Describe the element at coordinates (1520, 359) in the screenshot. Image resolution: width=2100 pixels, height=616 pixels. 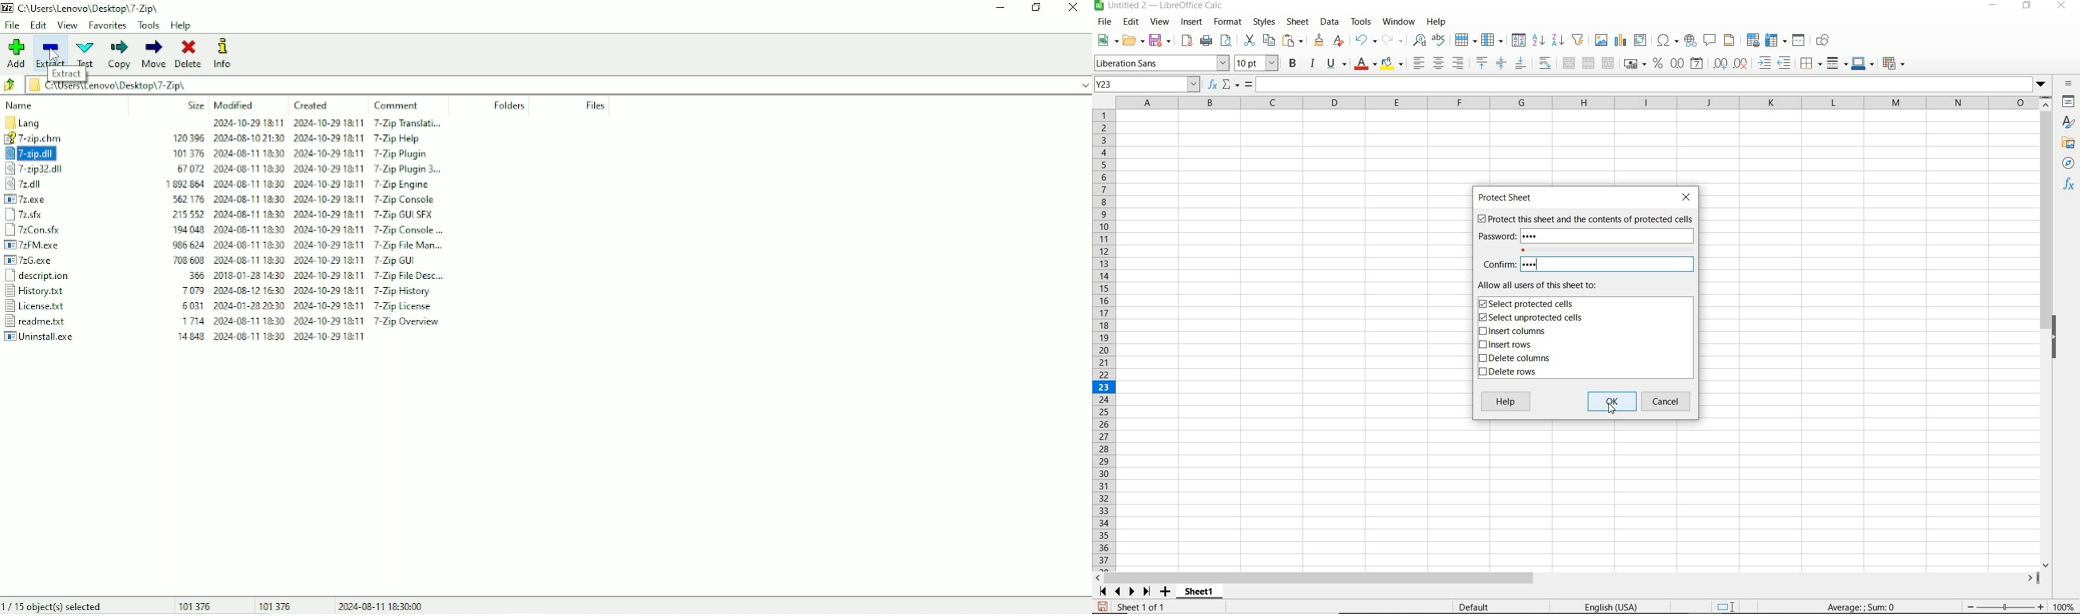
I see `DELETE COLUMNS` at that location.